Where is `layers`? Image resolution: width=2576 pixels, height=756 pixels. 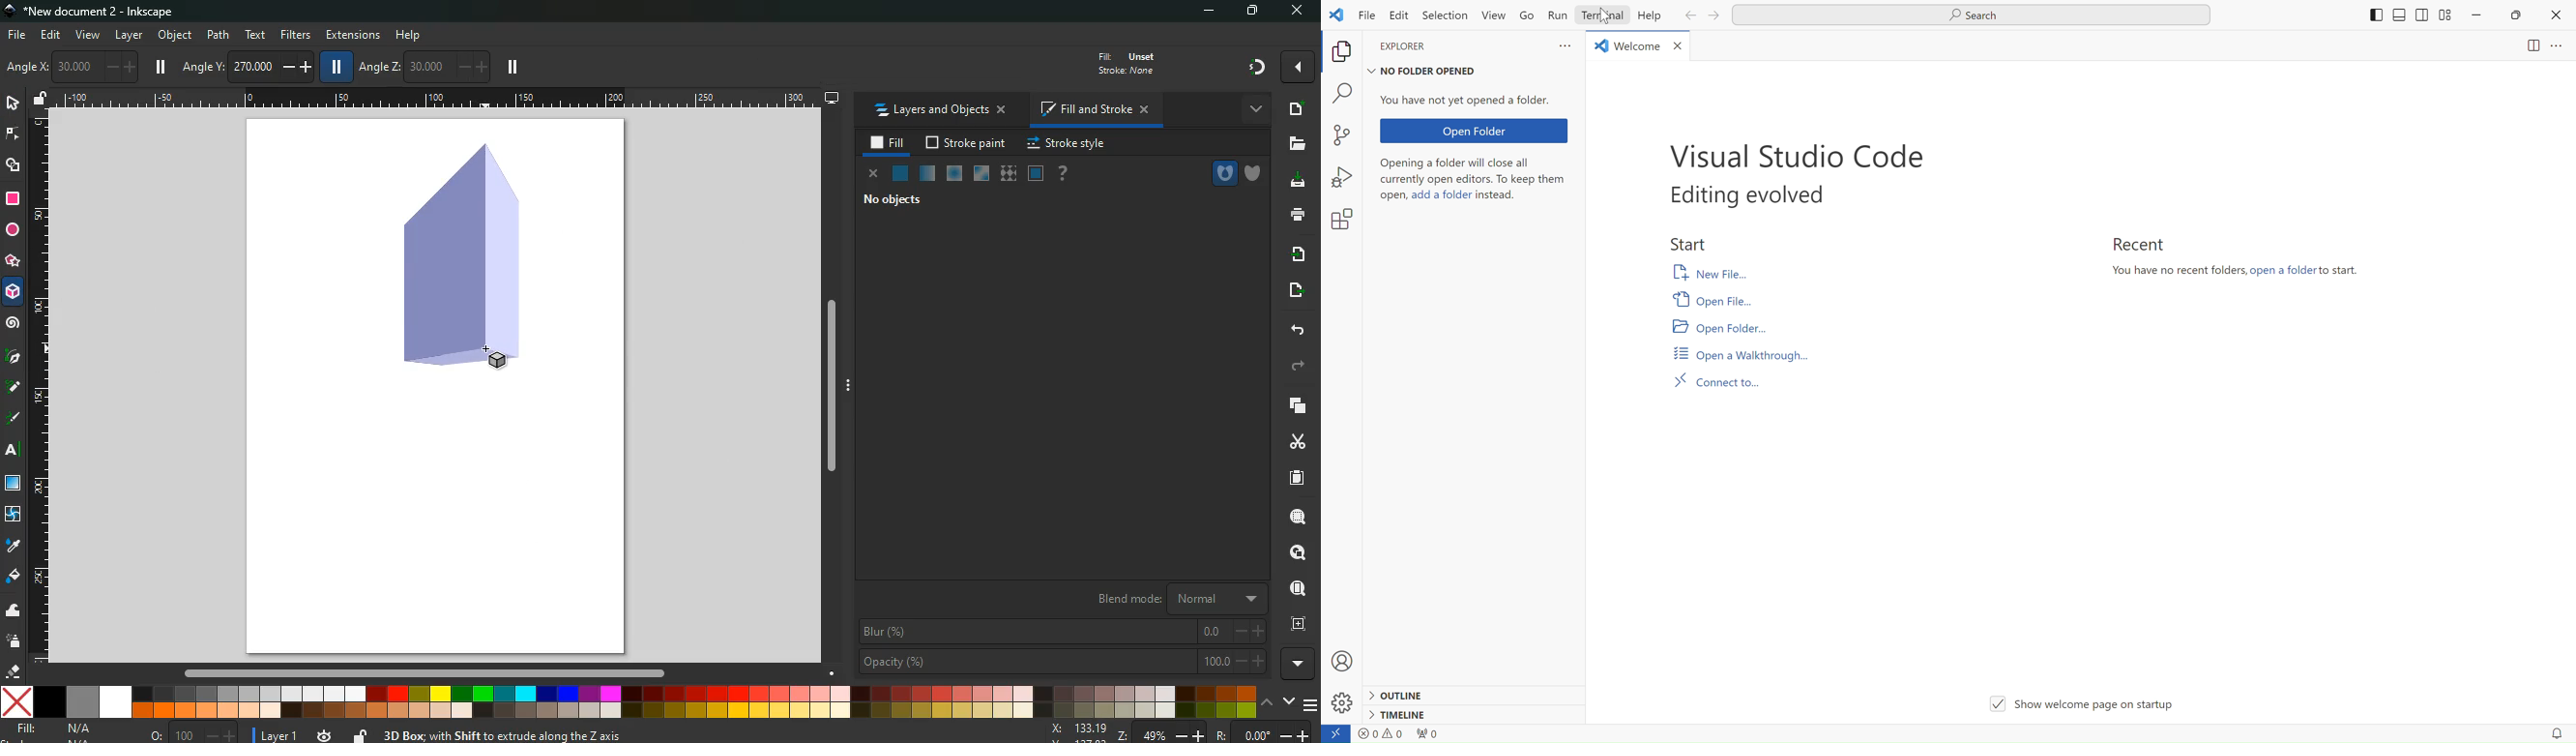 layers is located at coordinates (1292, 404).